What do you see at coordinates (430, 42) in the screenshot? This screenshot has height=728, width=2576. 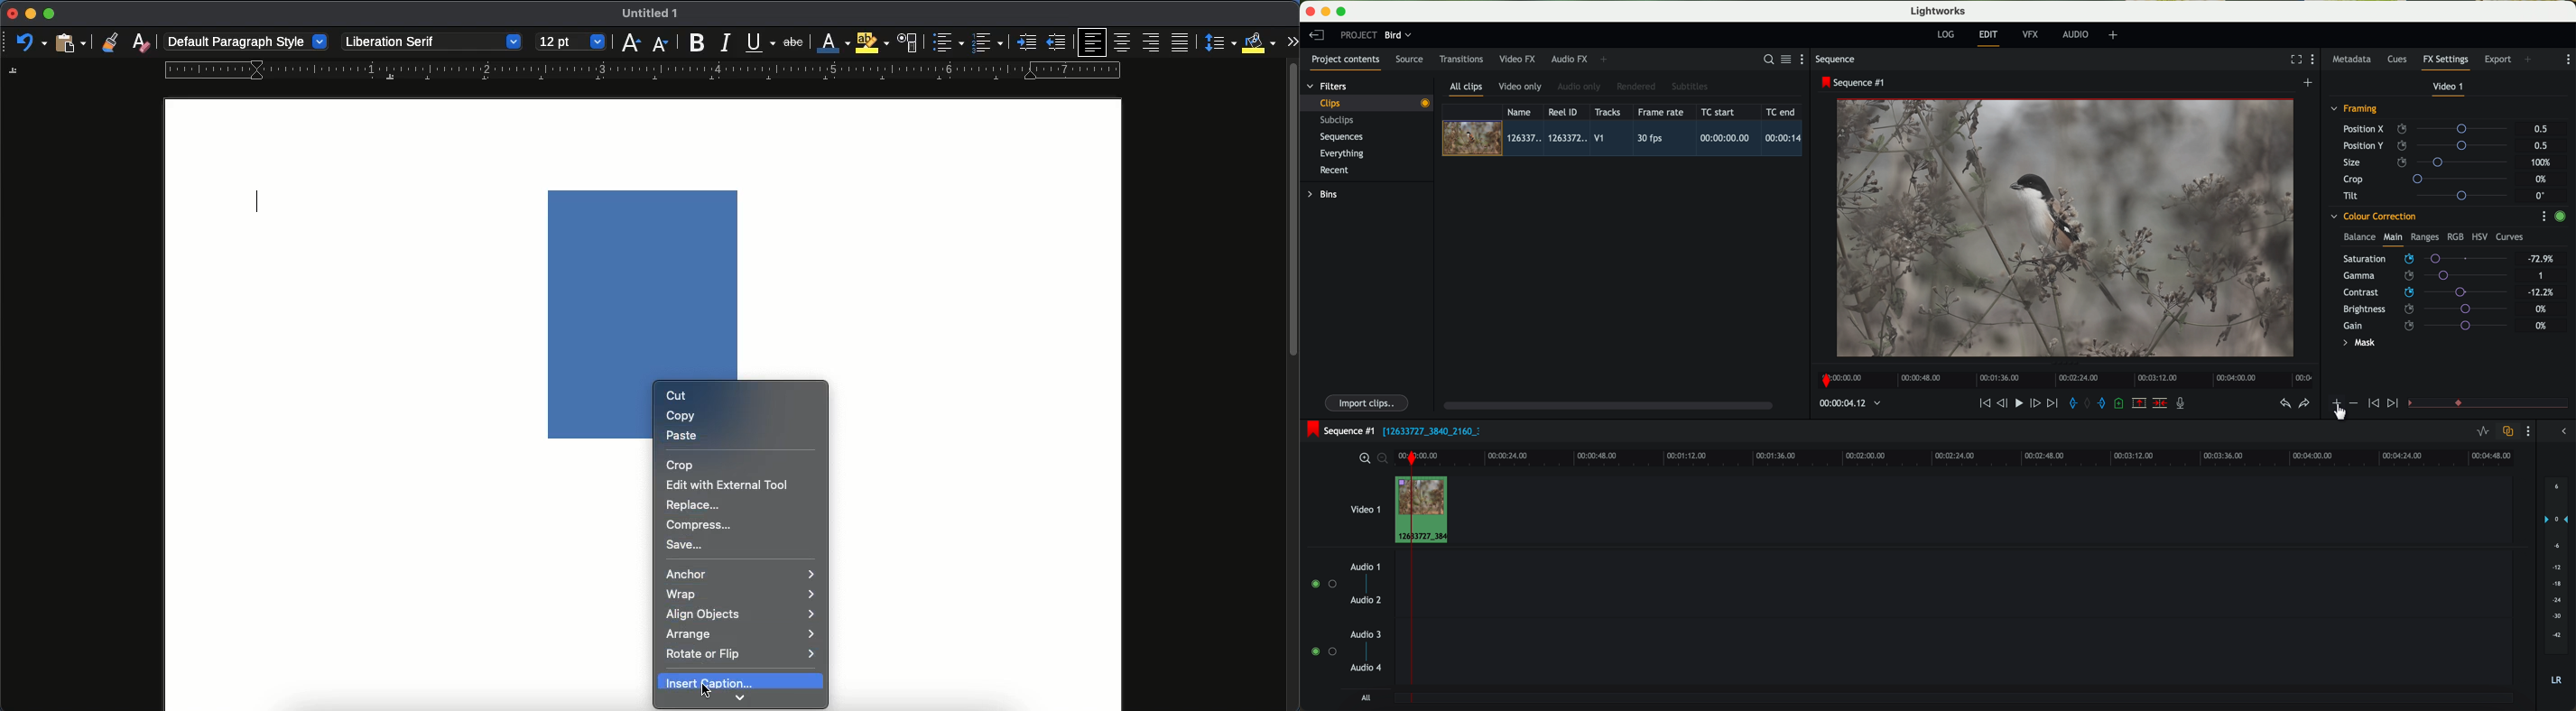 I see `Liberation serif - font style` at bounding box center [430, 42].